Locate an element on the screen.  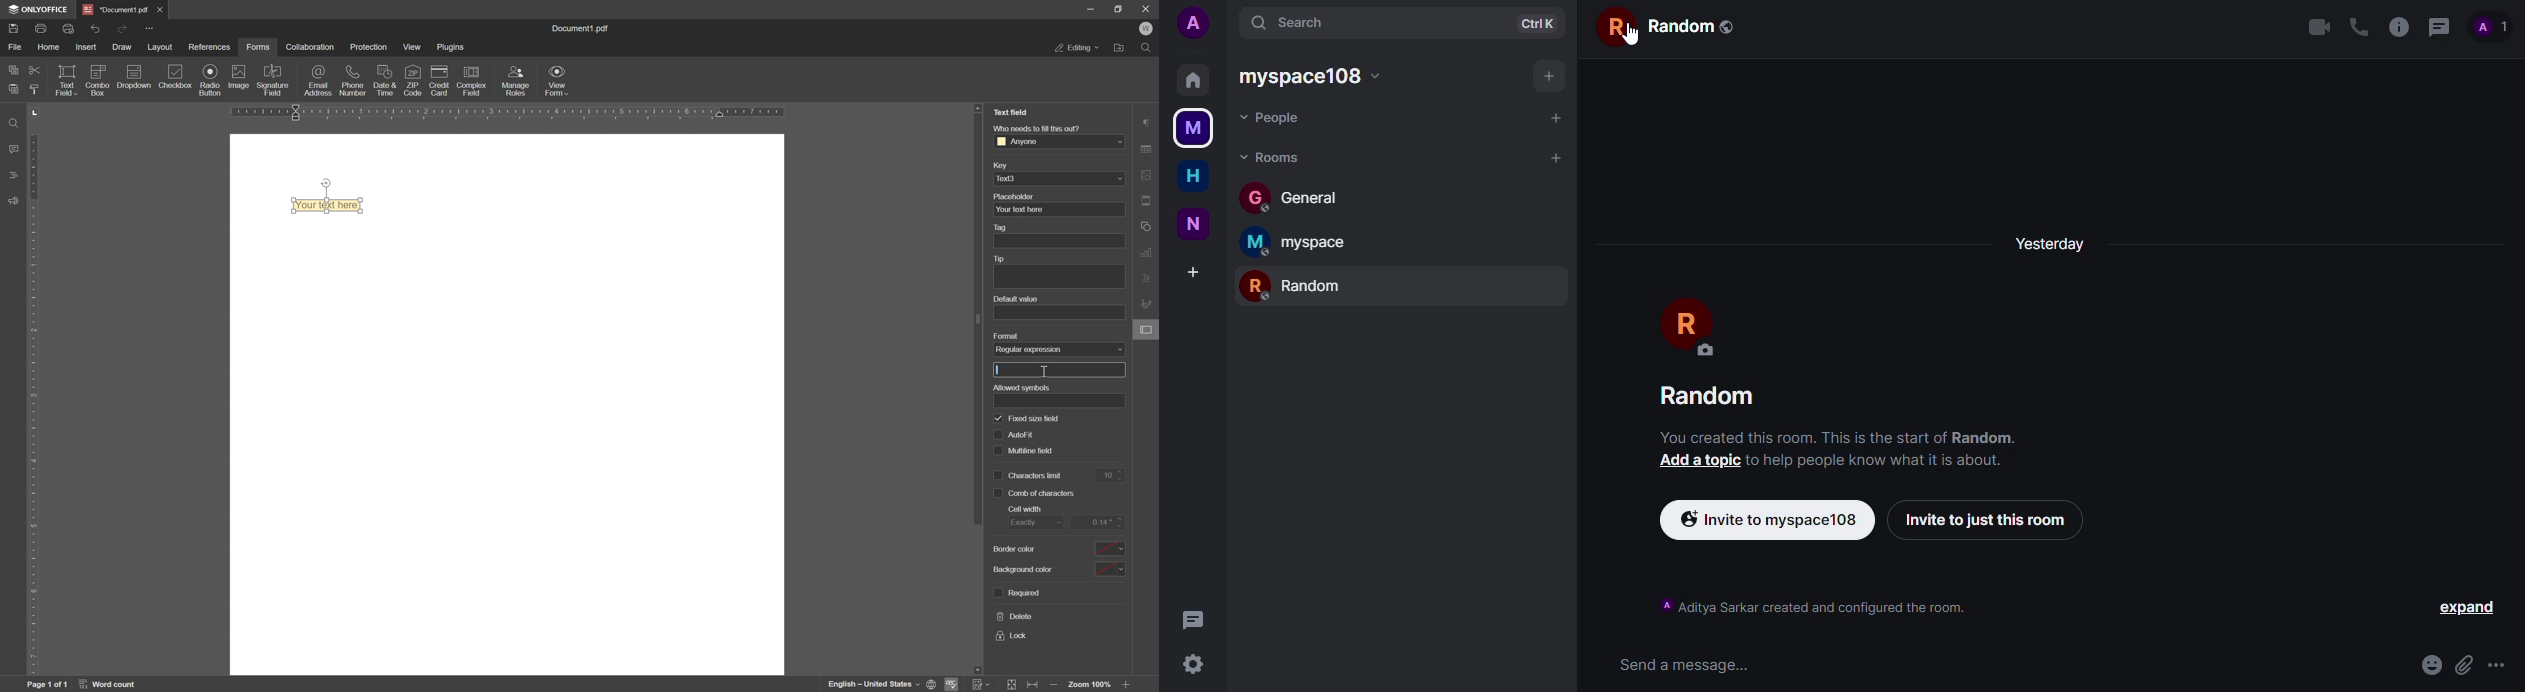
radio button is located at coordinates (208, 80).